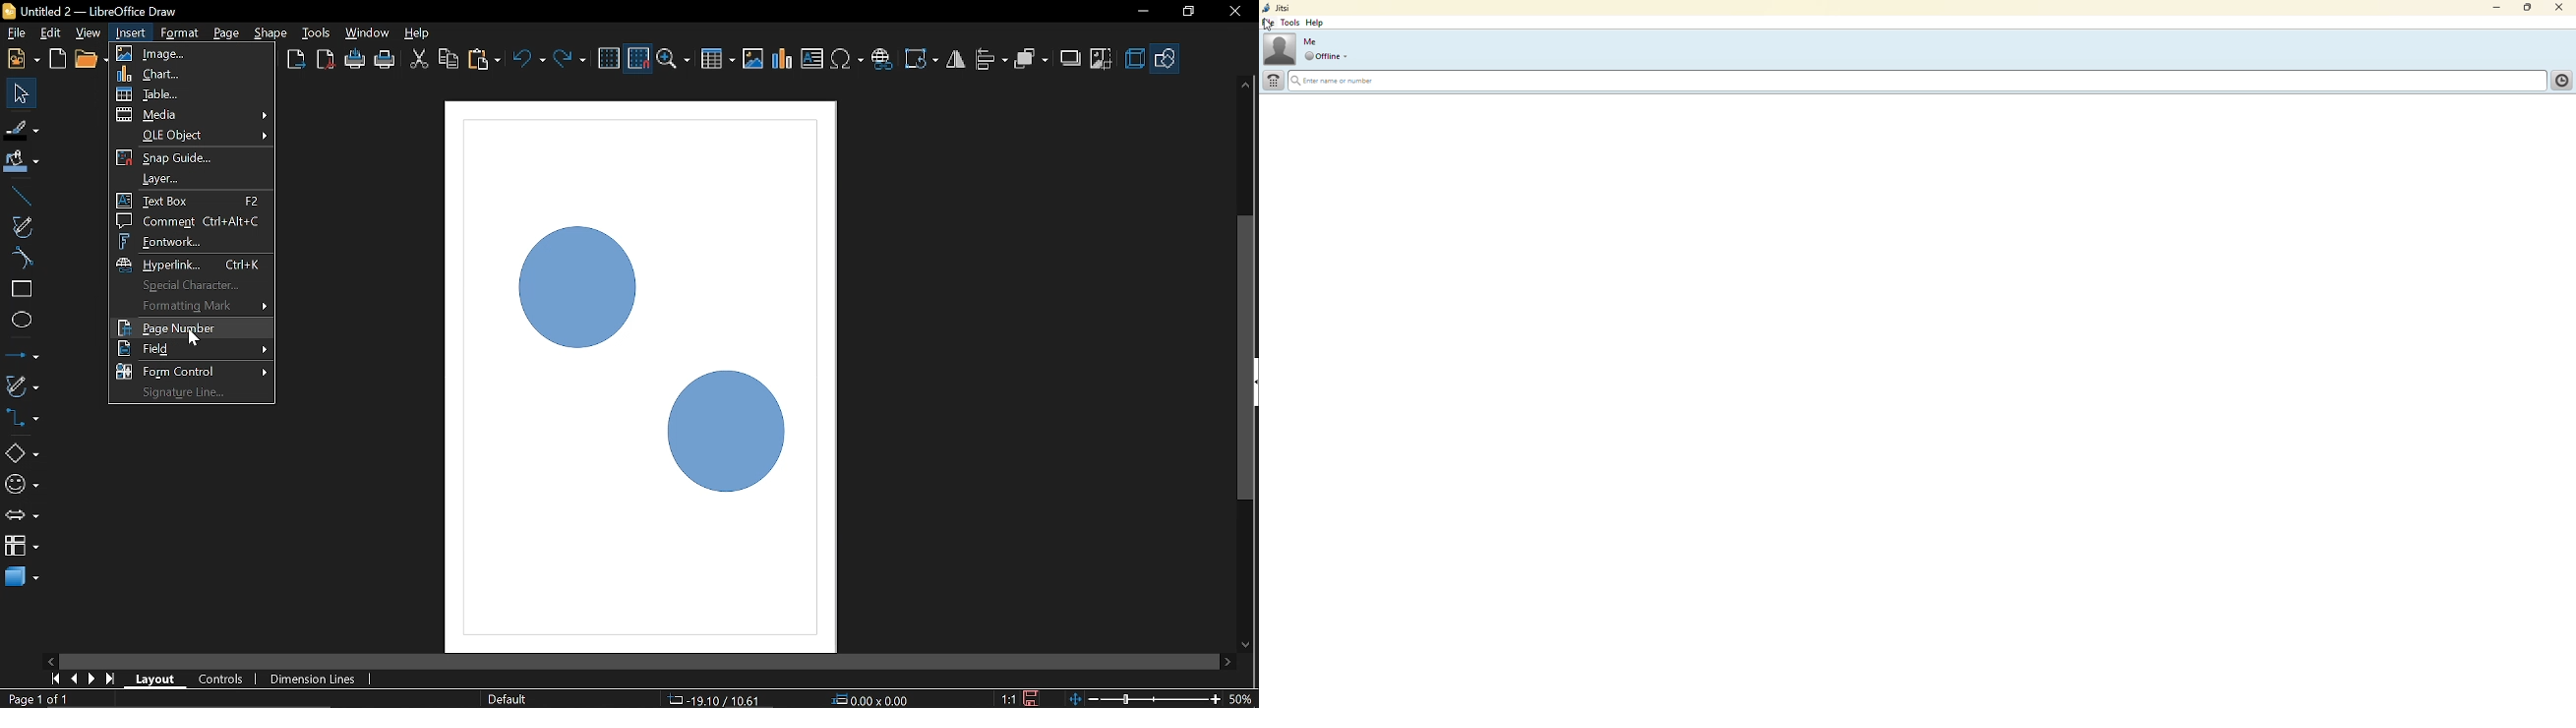 Image resolution: width=2576 pixels, height=728 pixels. Describe the element at coordinates (609, 59) in the screenshot. I see `Grid` at that location.